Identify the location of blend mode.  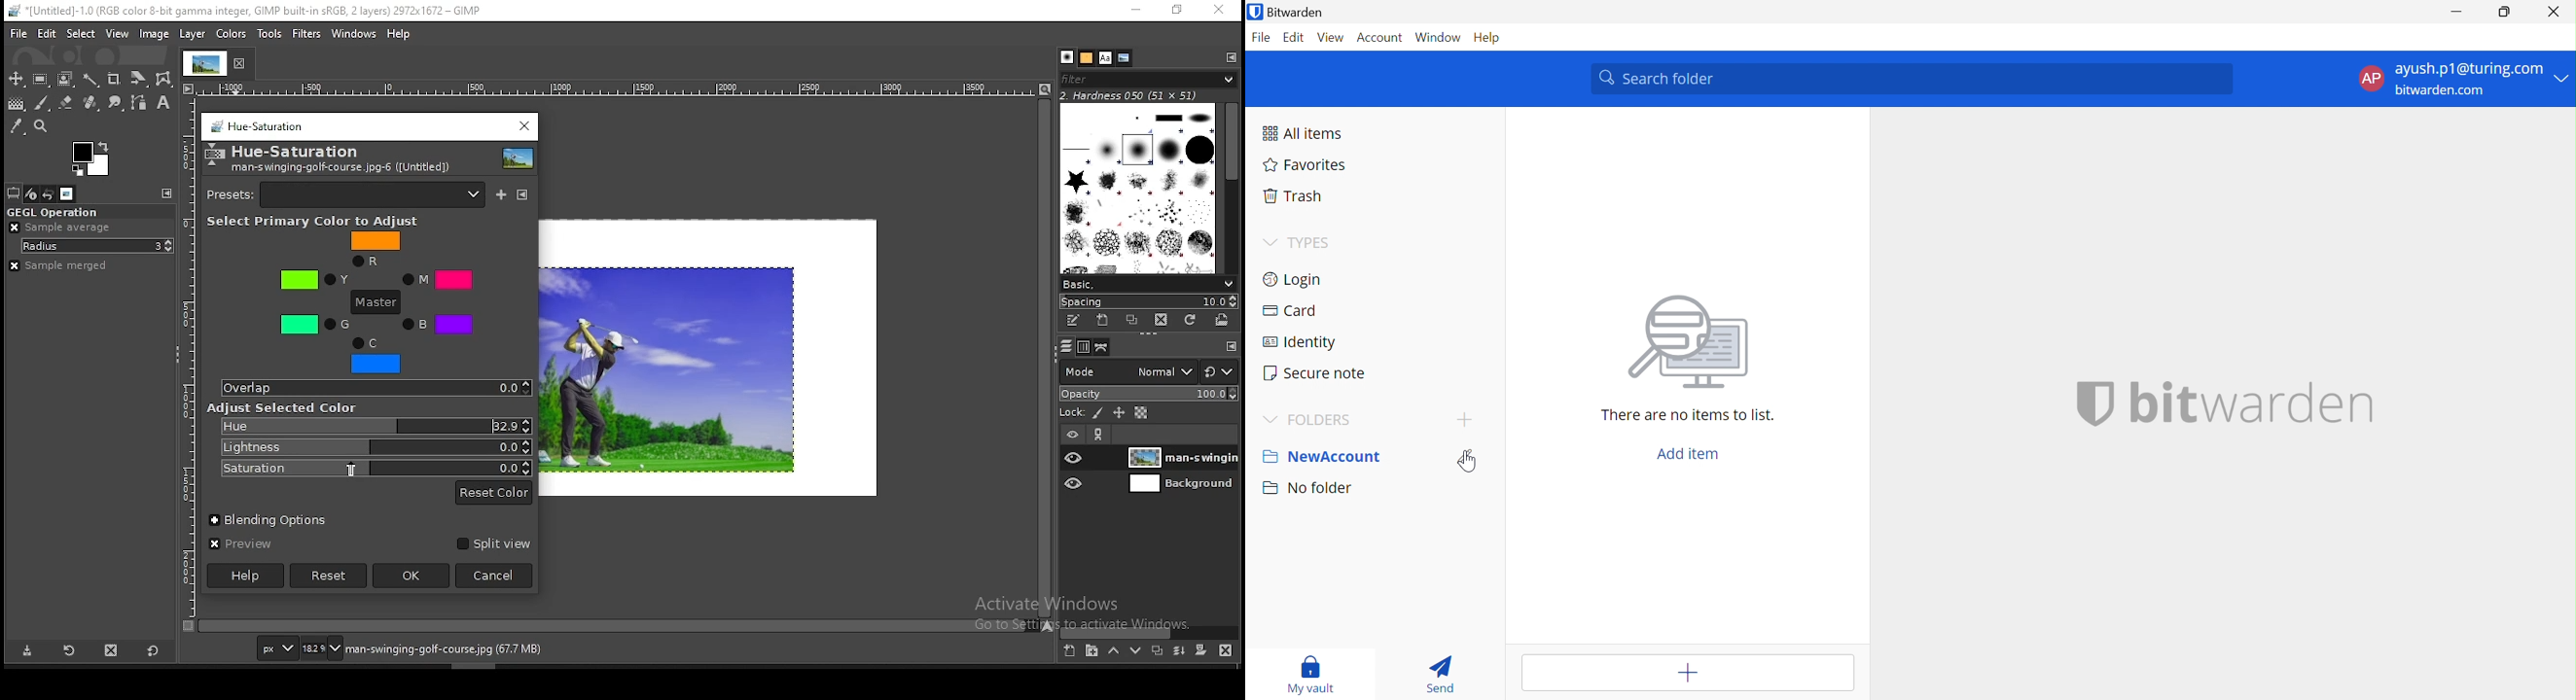
(1149, 371).